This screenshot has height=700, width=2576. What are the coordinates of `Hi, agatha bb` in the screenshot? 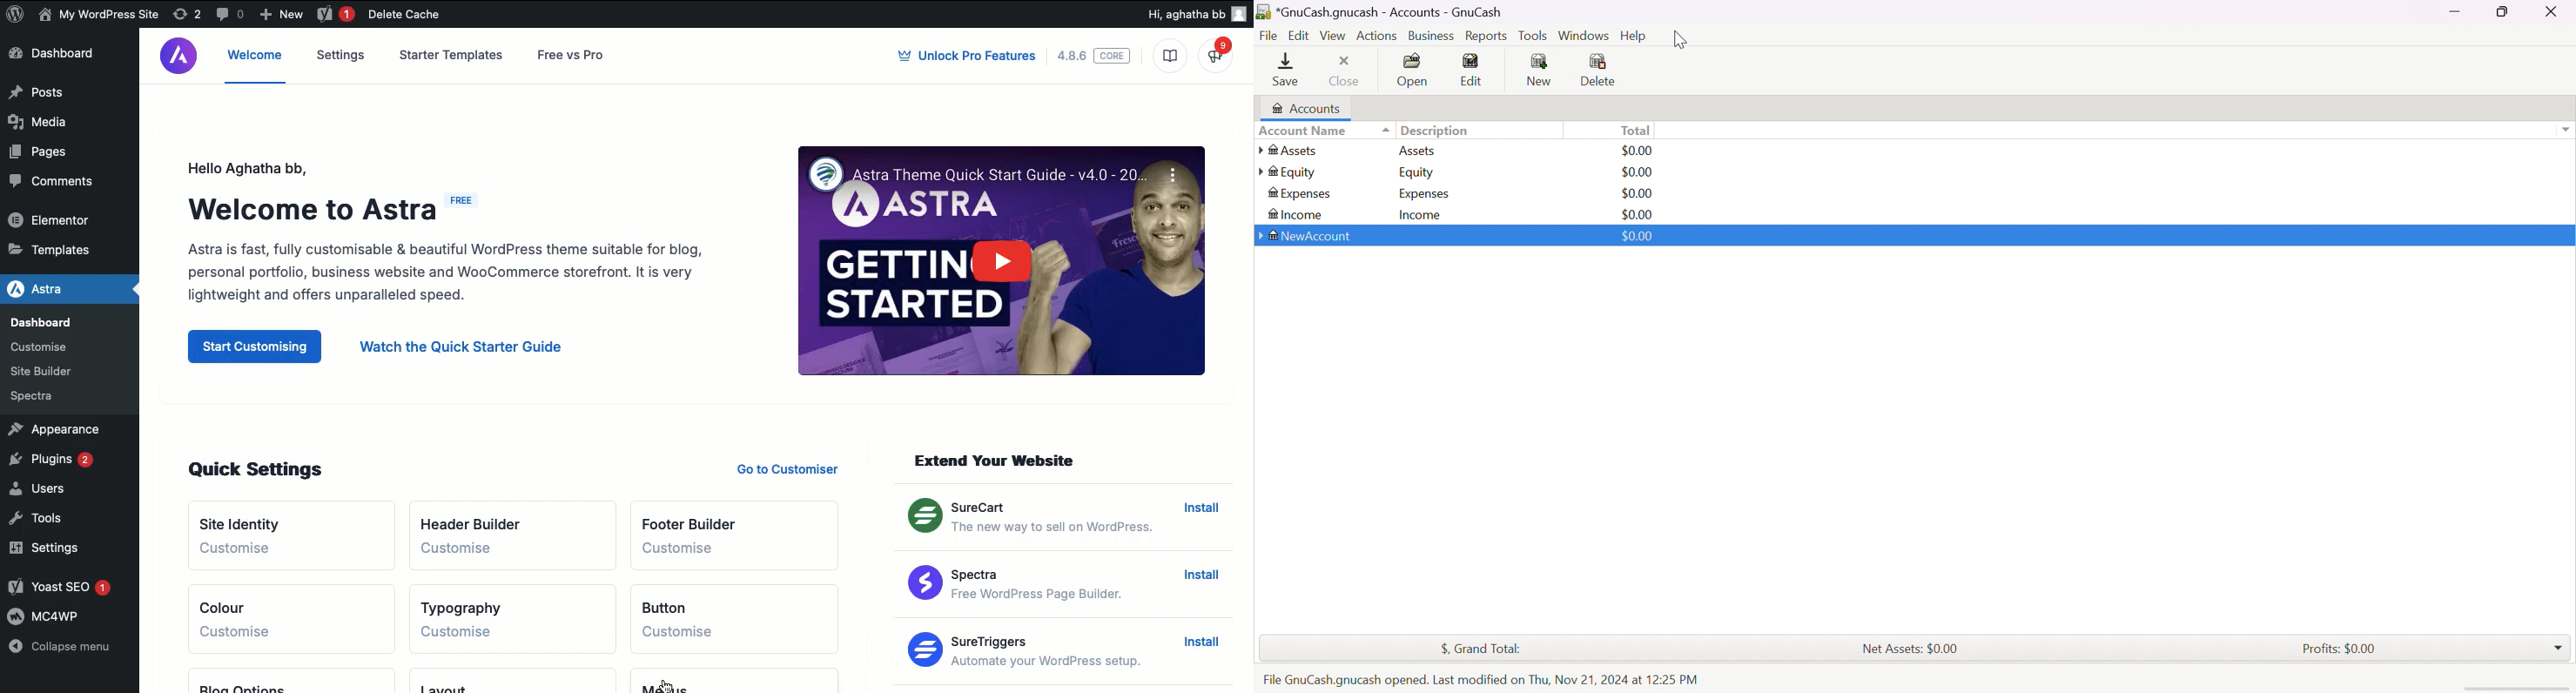 It's located at (1182, 17).